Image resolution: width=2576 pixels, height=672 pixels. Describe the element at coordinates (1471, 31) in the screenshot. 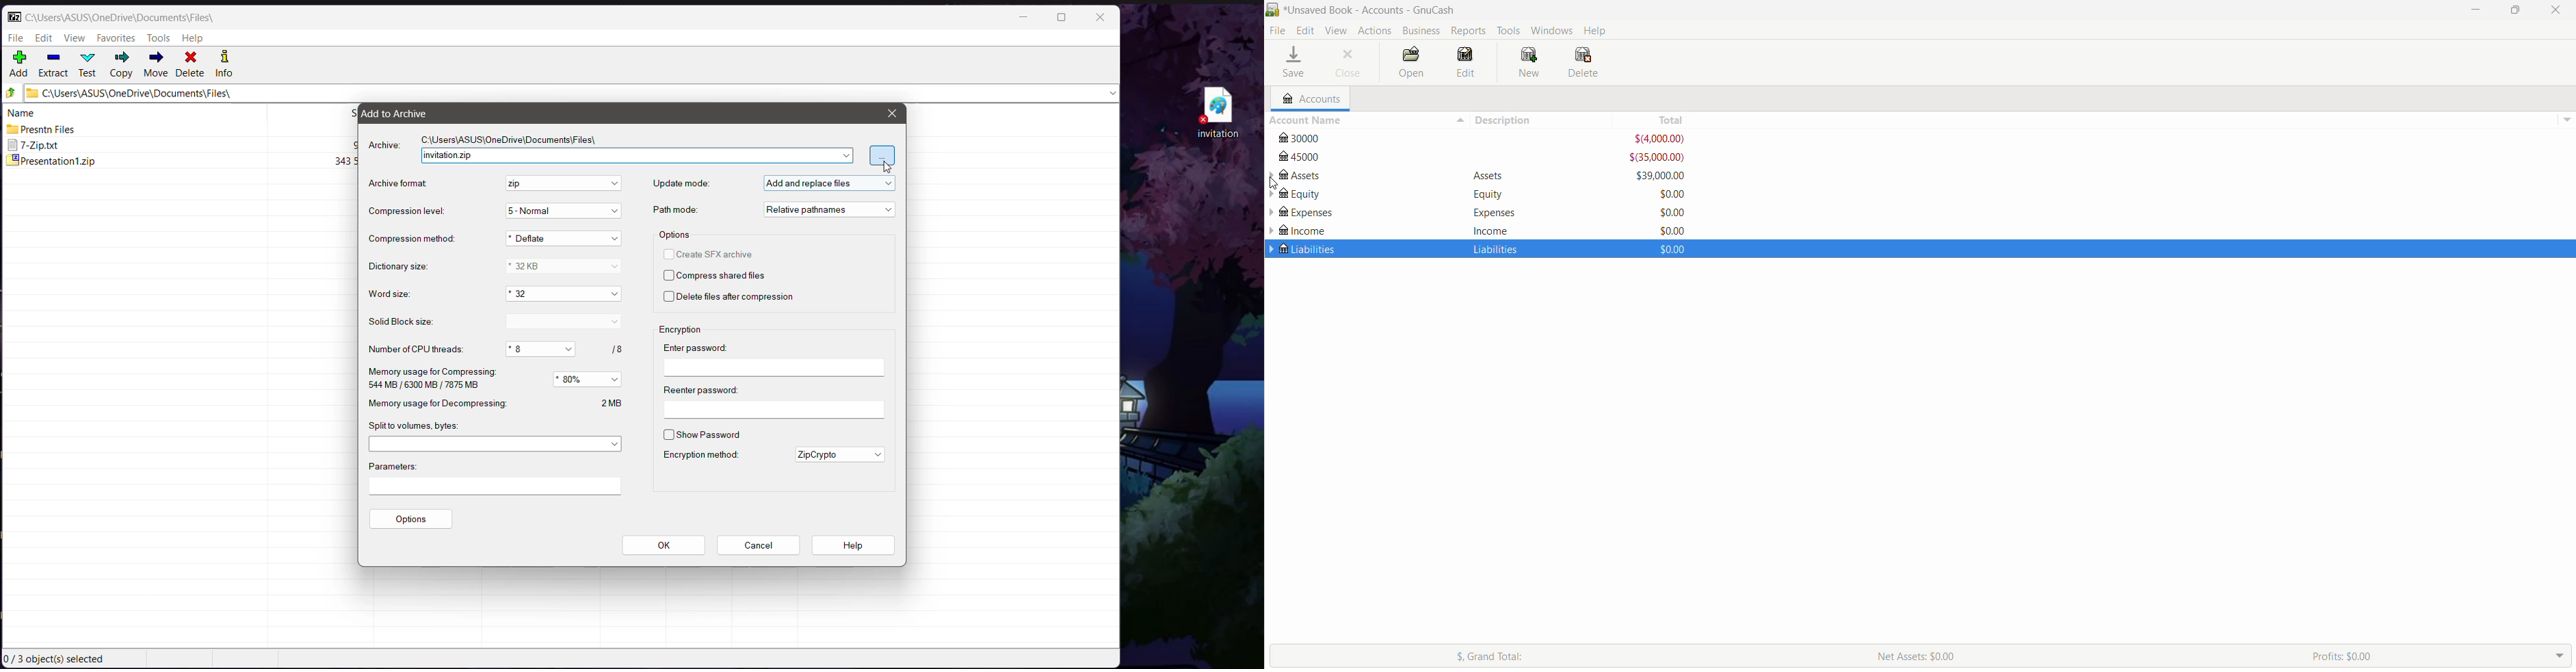

I see `Reports` at that location.